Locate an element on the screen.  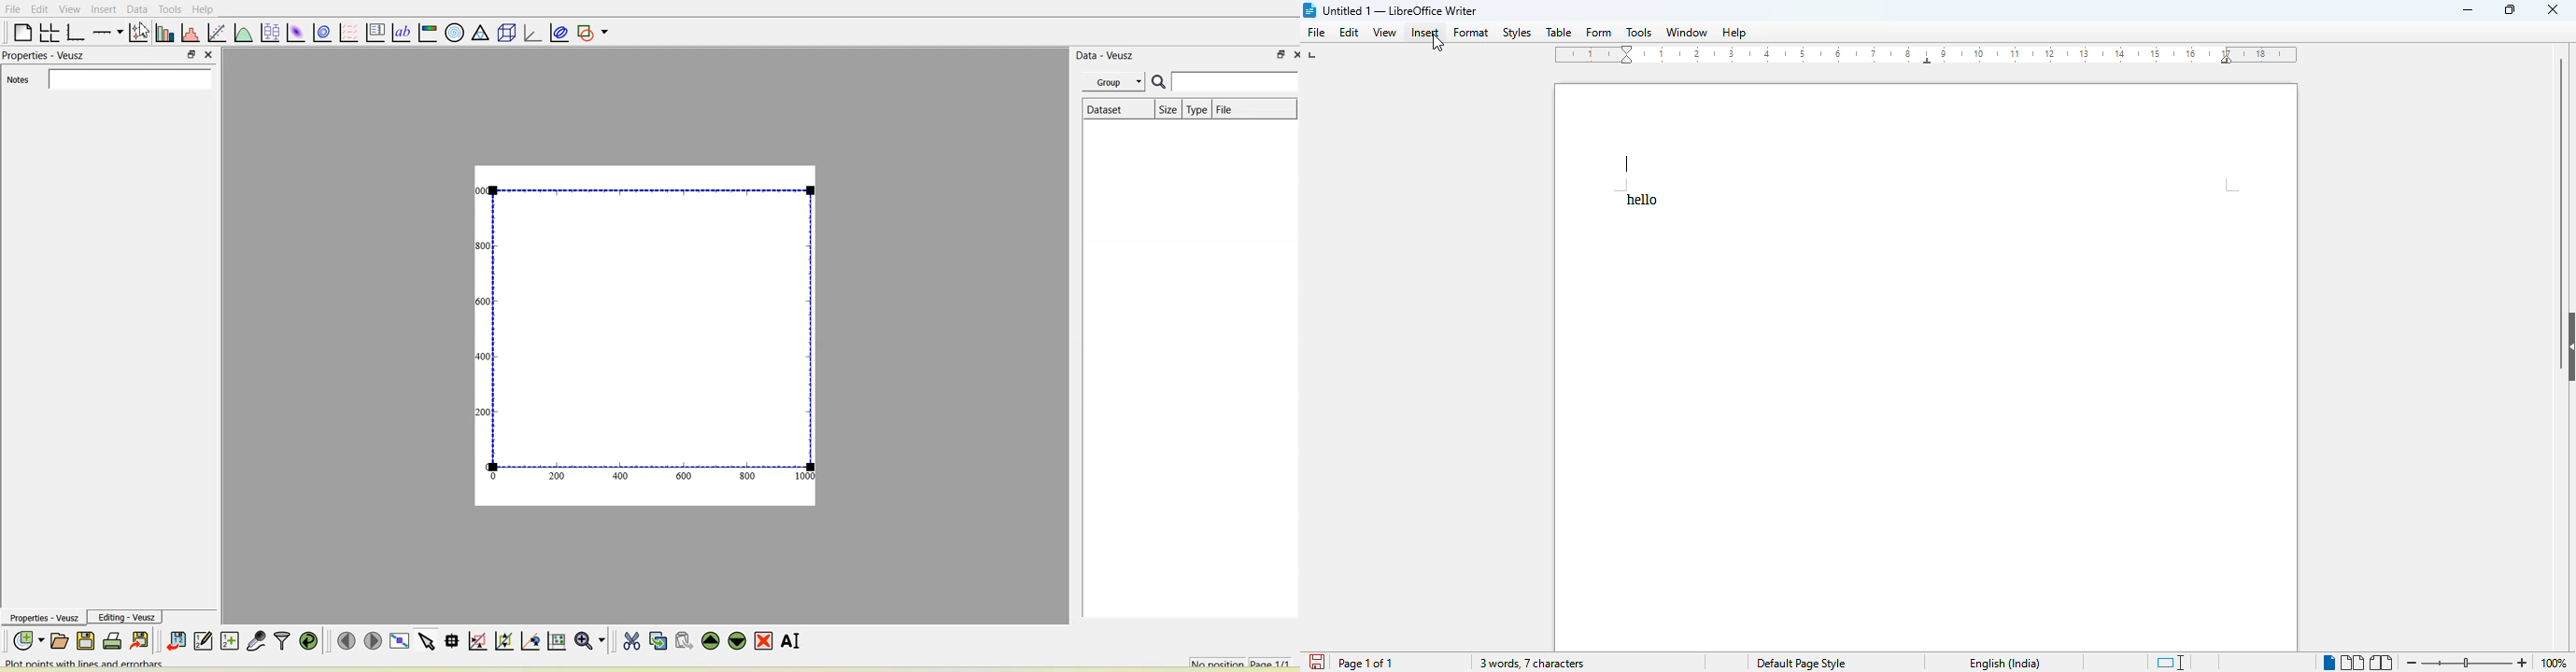
edit is located at coordinates (1350, 32).